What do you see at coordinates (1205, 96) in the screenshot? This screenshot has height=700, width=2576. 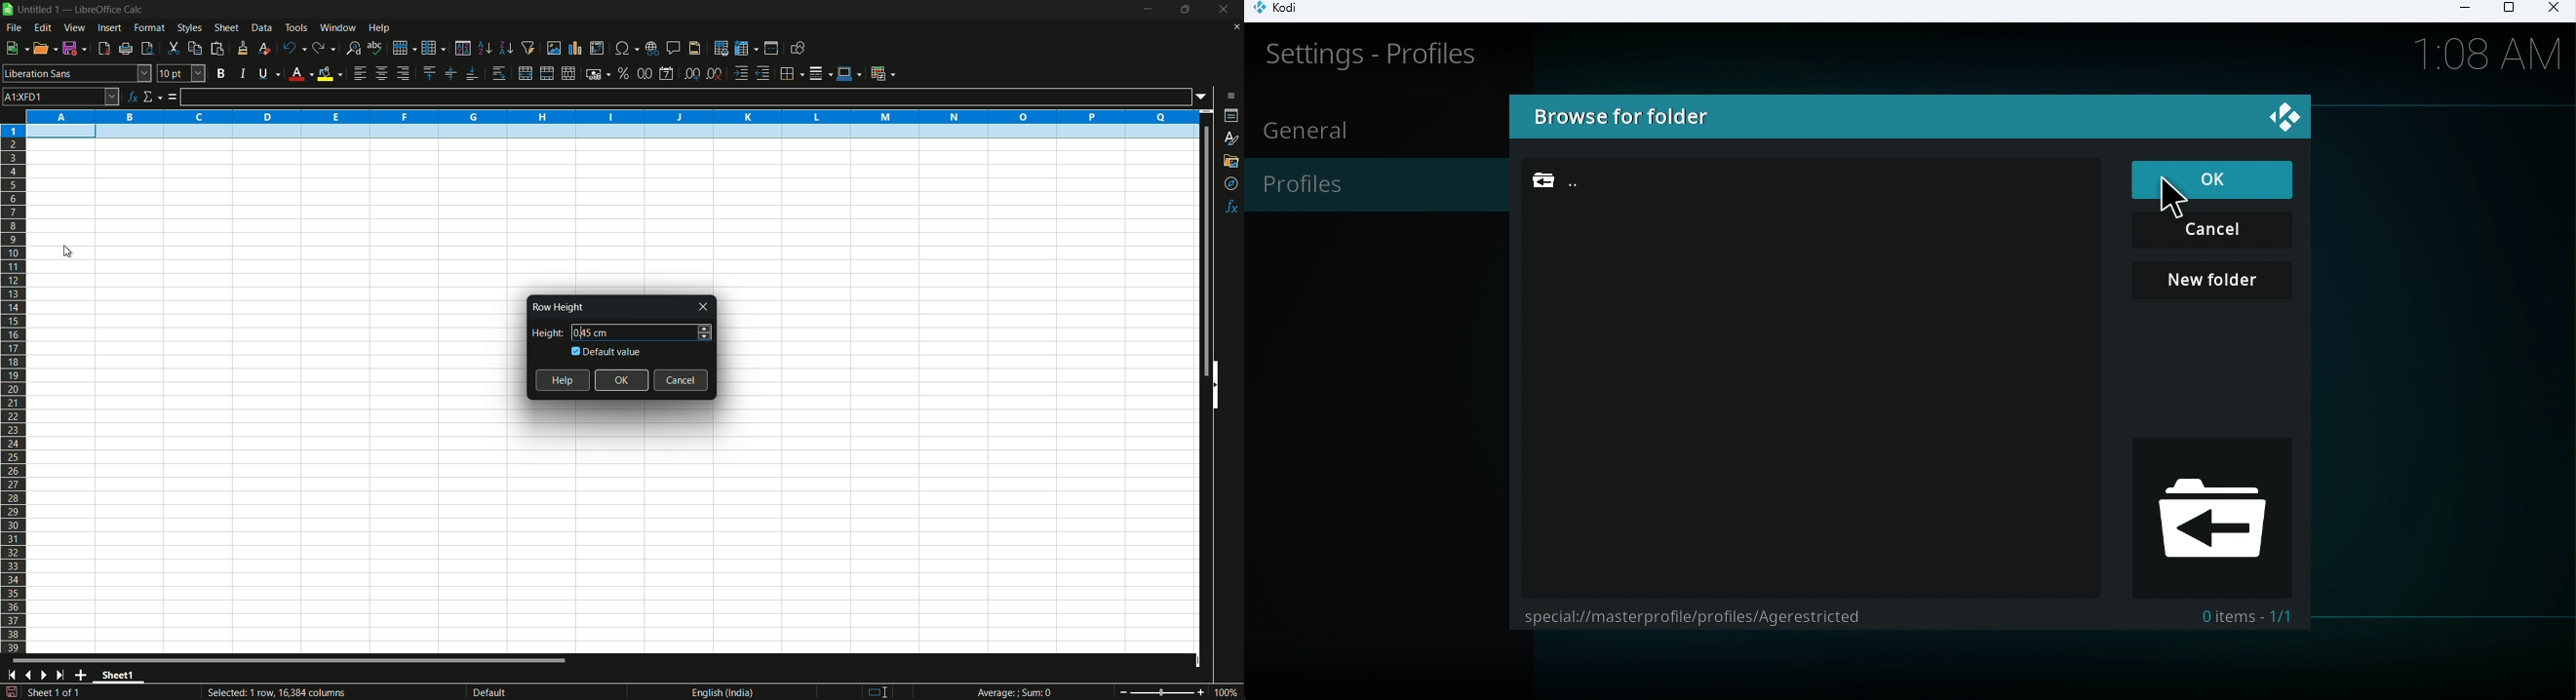 I see `formula input options` at bounding box center [1205, 96].